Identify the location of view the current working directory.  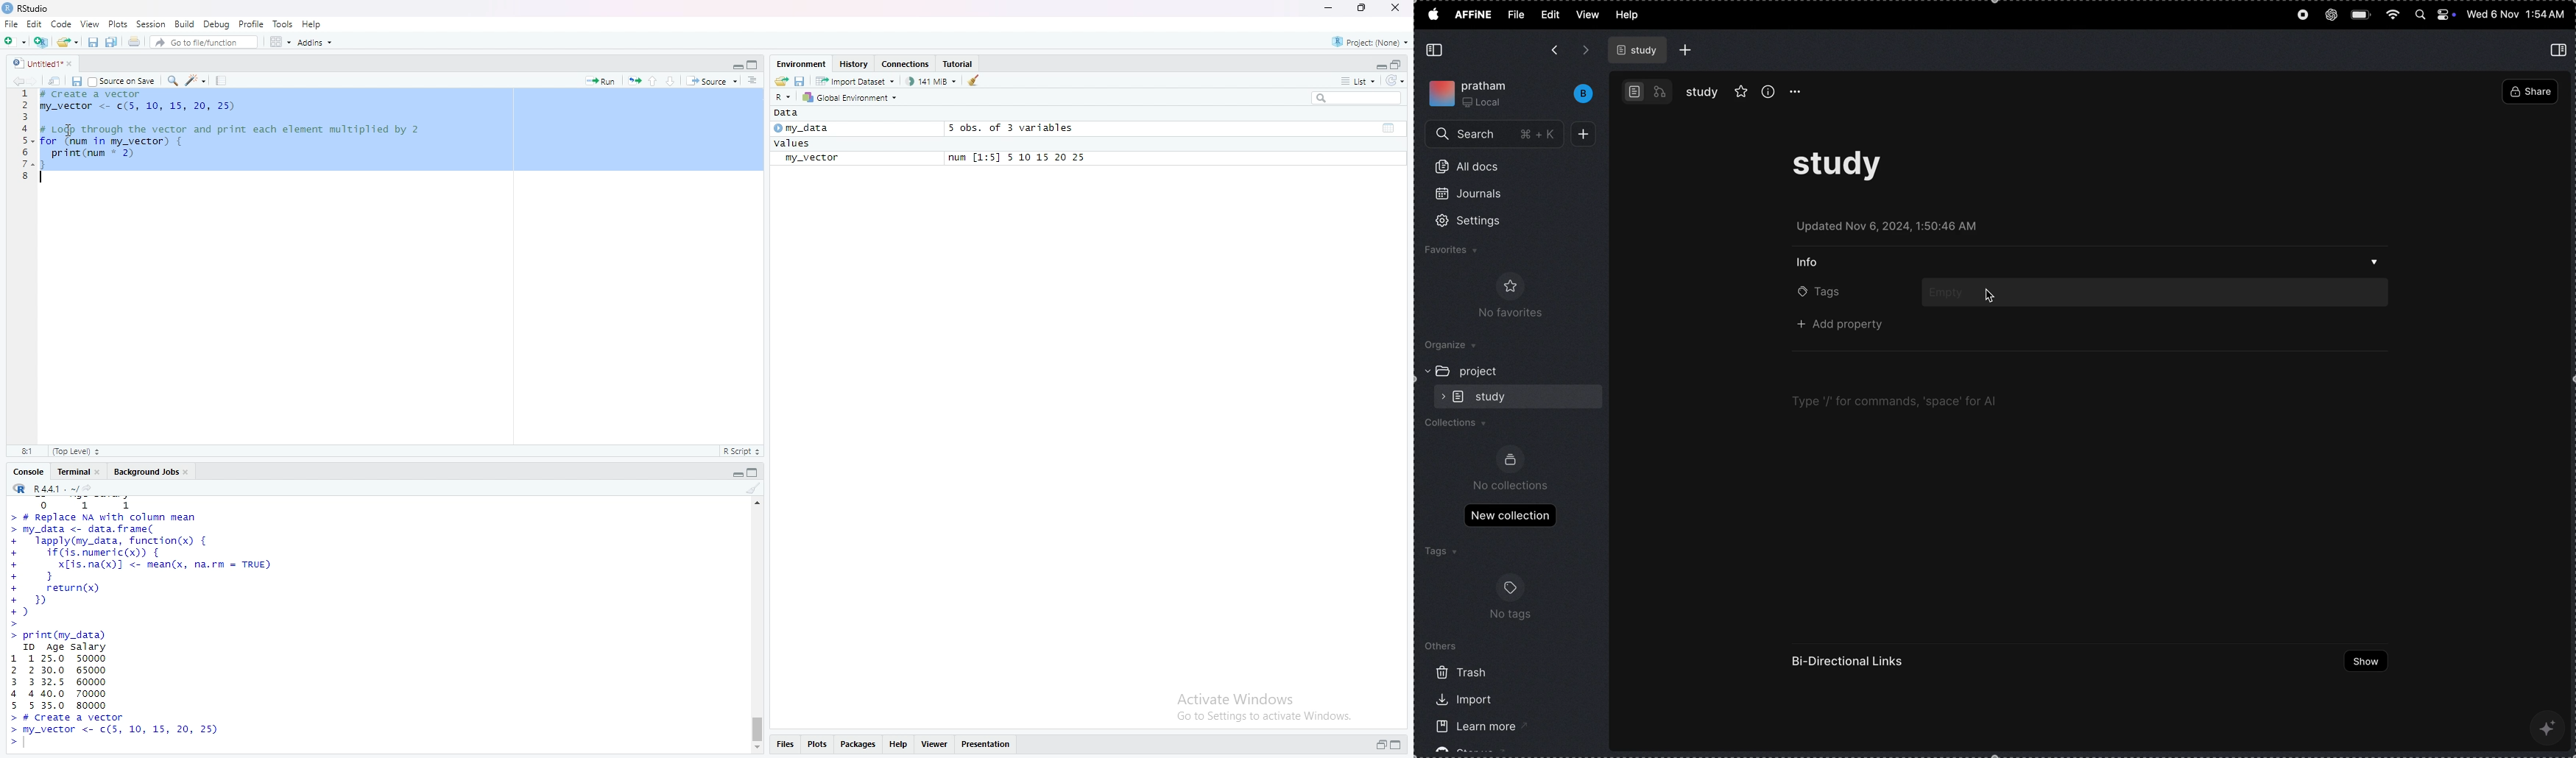
(92, 489).